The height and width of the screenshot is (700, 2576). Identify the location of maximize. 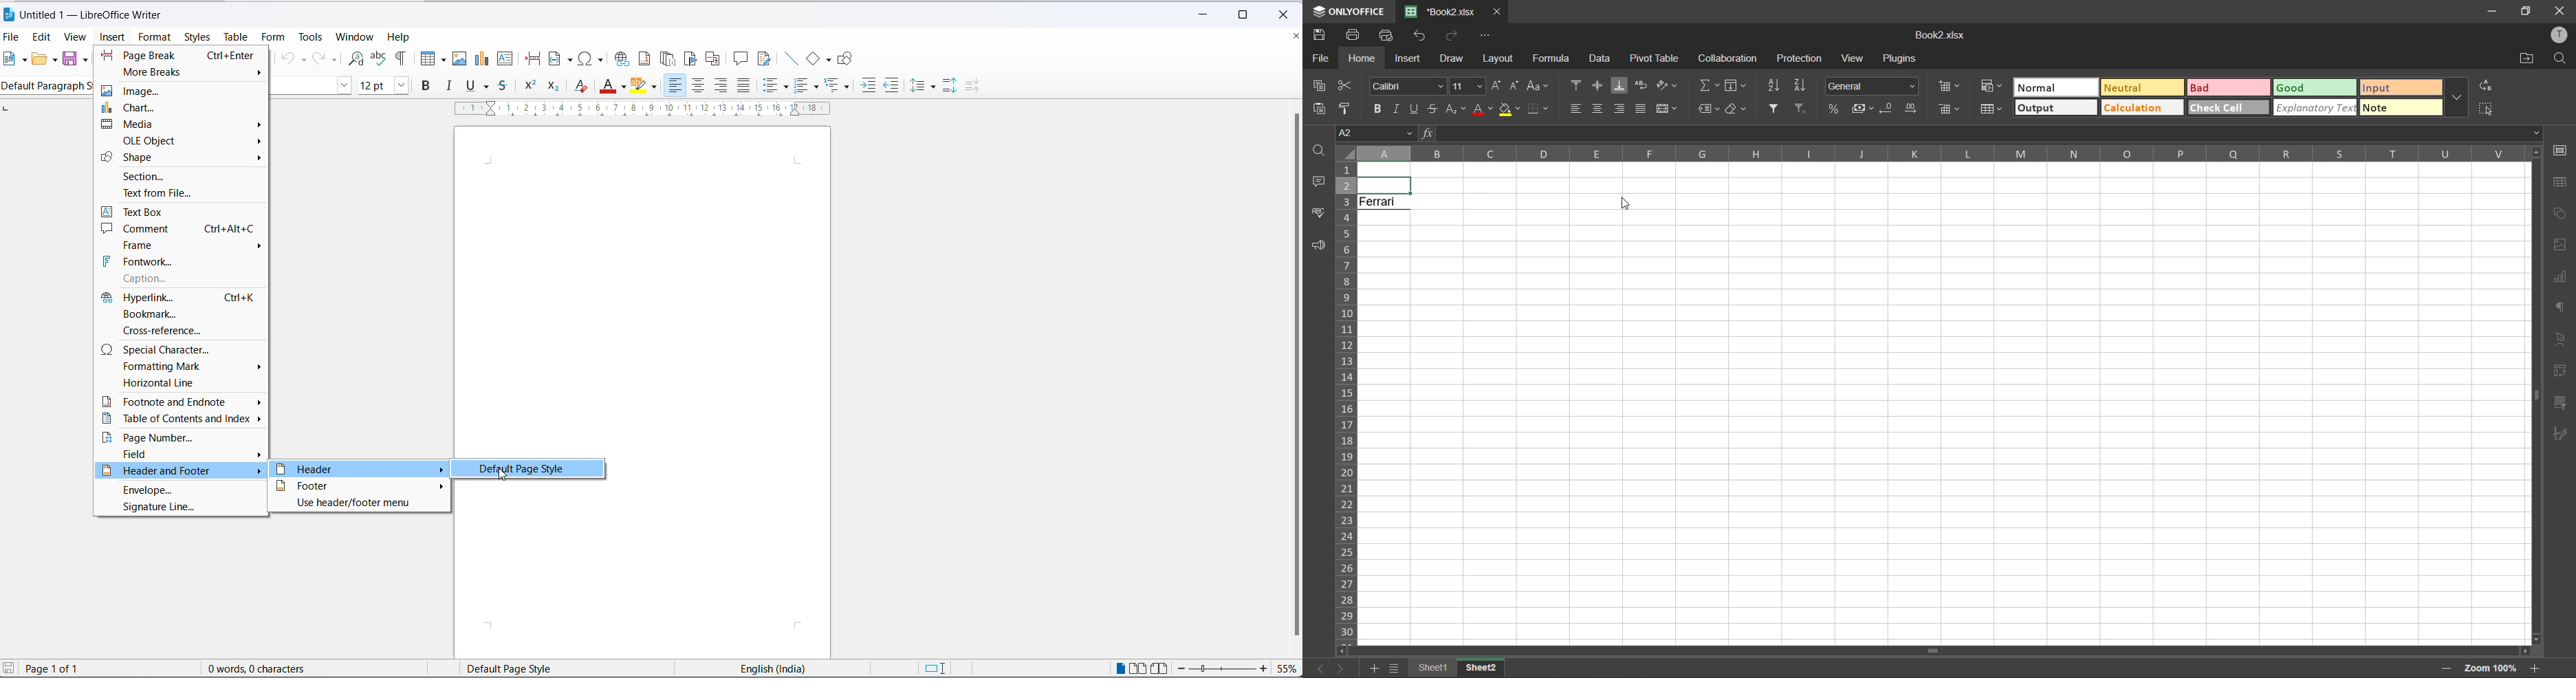
(1248, 12).